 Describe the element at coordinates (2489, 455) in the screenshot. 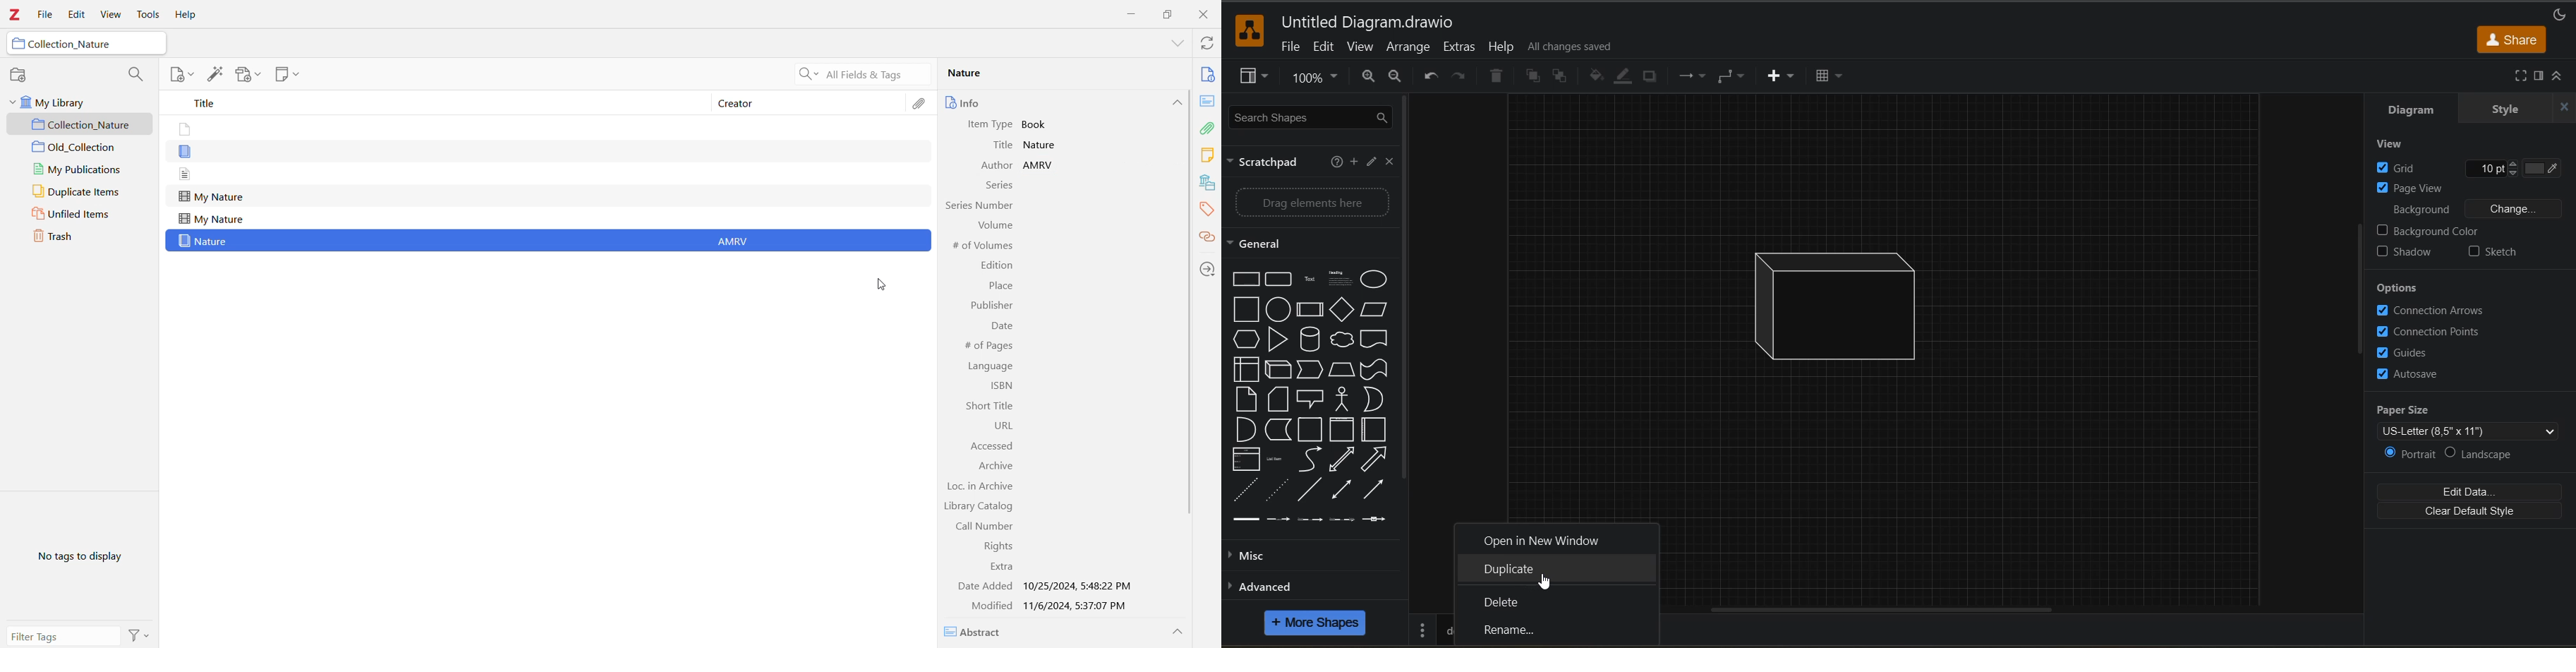

I see `landscape` at that location.